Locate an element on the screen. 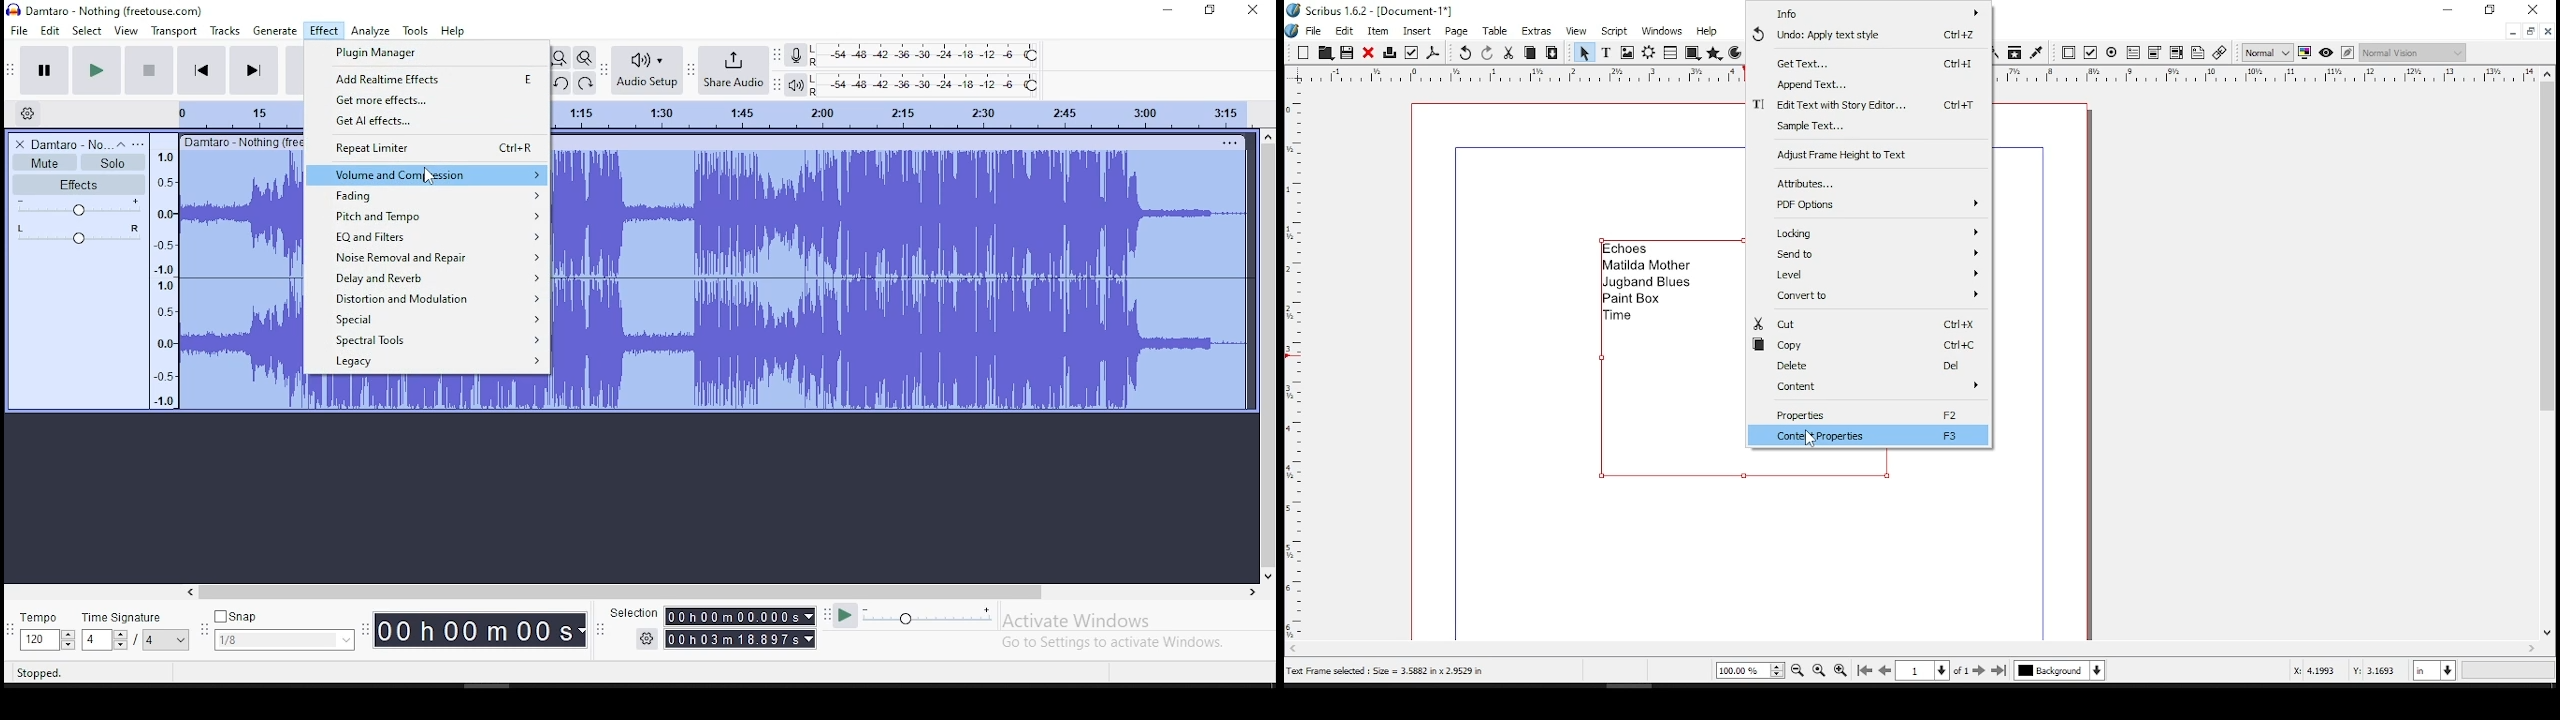 Image resolution: width=2576 pixels, height=728 pixels. send to is located at coordinates (1869, 255).